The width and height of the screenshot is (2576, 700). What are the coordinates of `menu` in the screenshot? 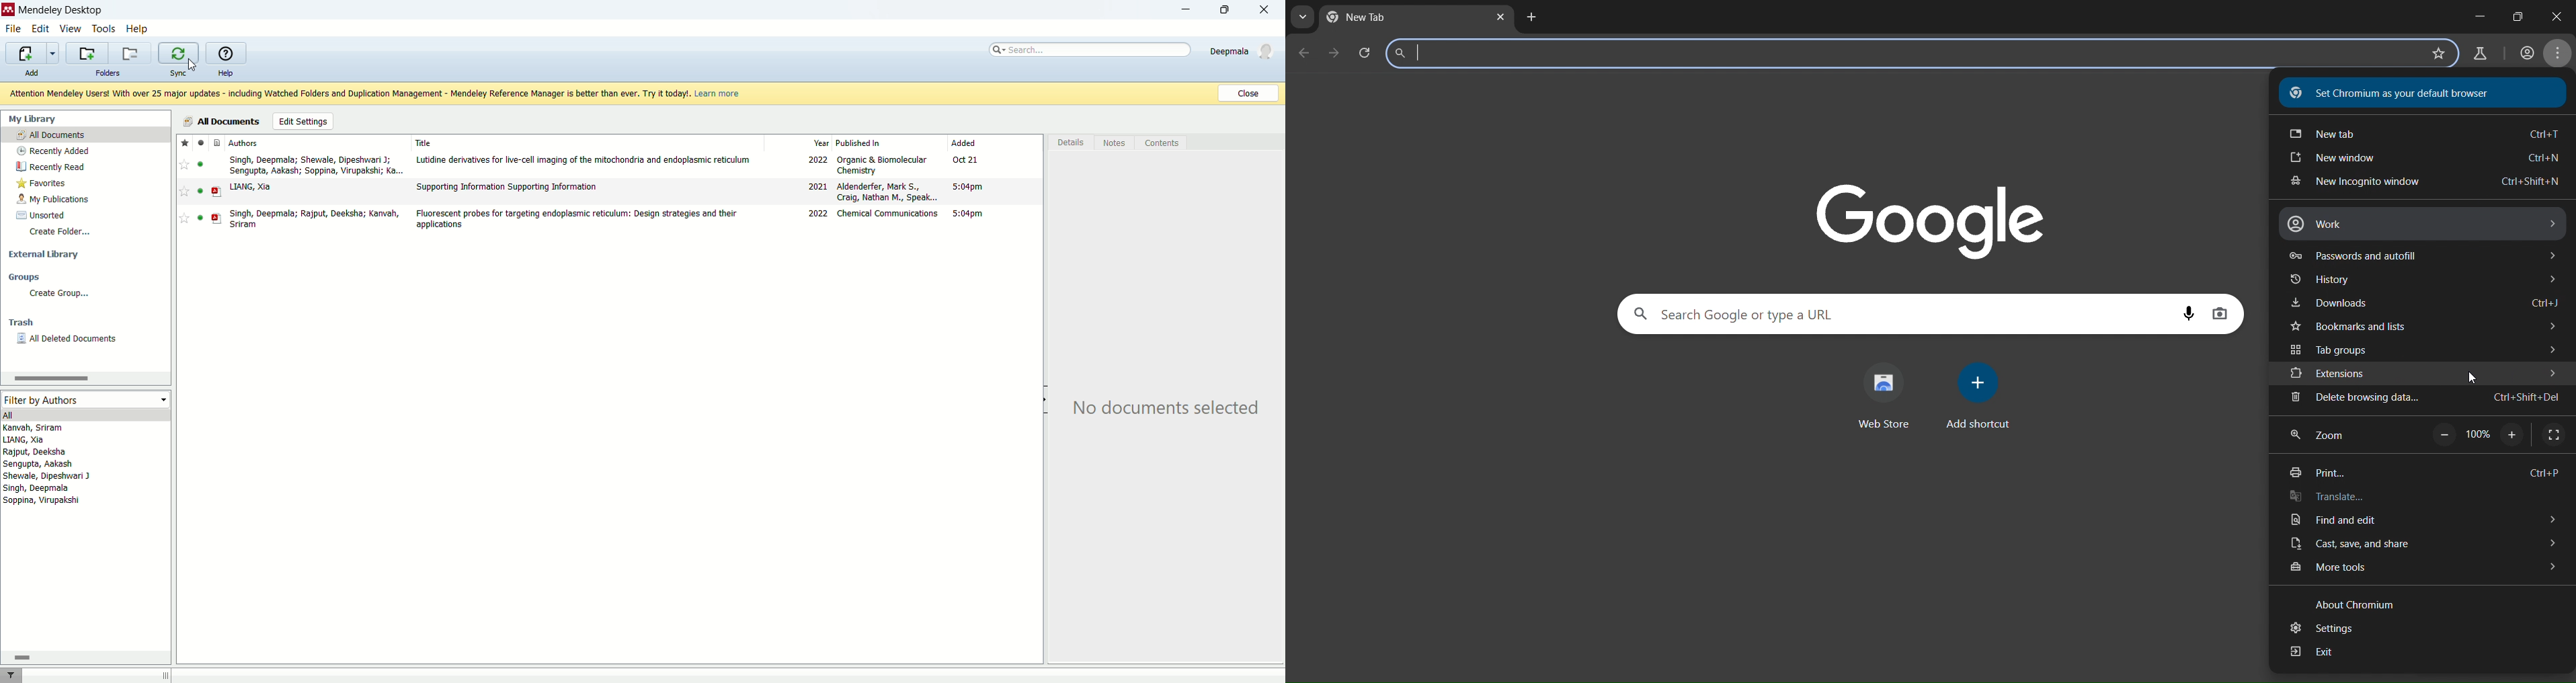 It's located at (2557, 52).